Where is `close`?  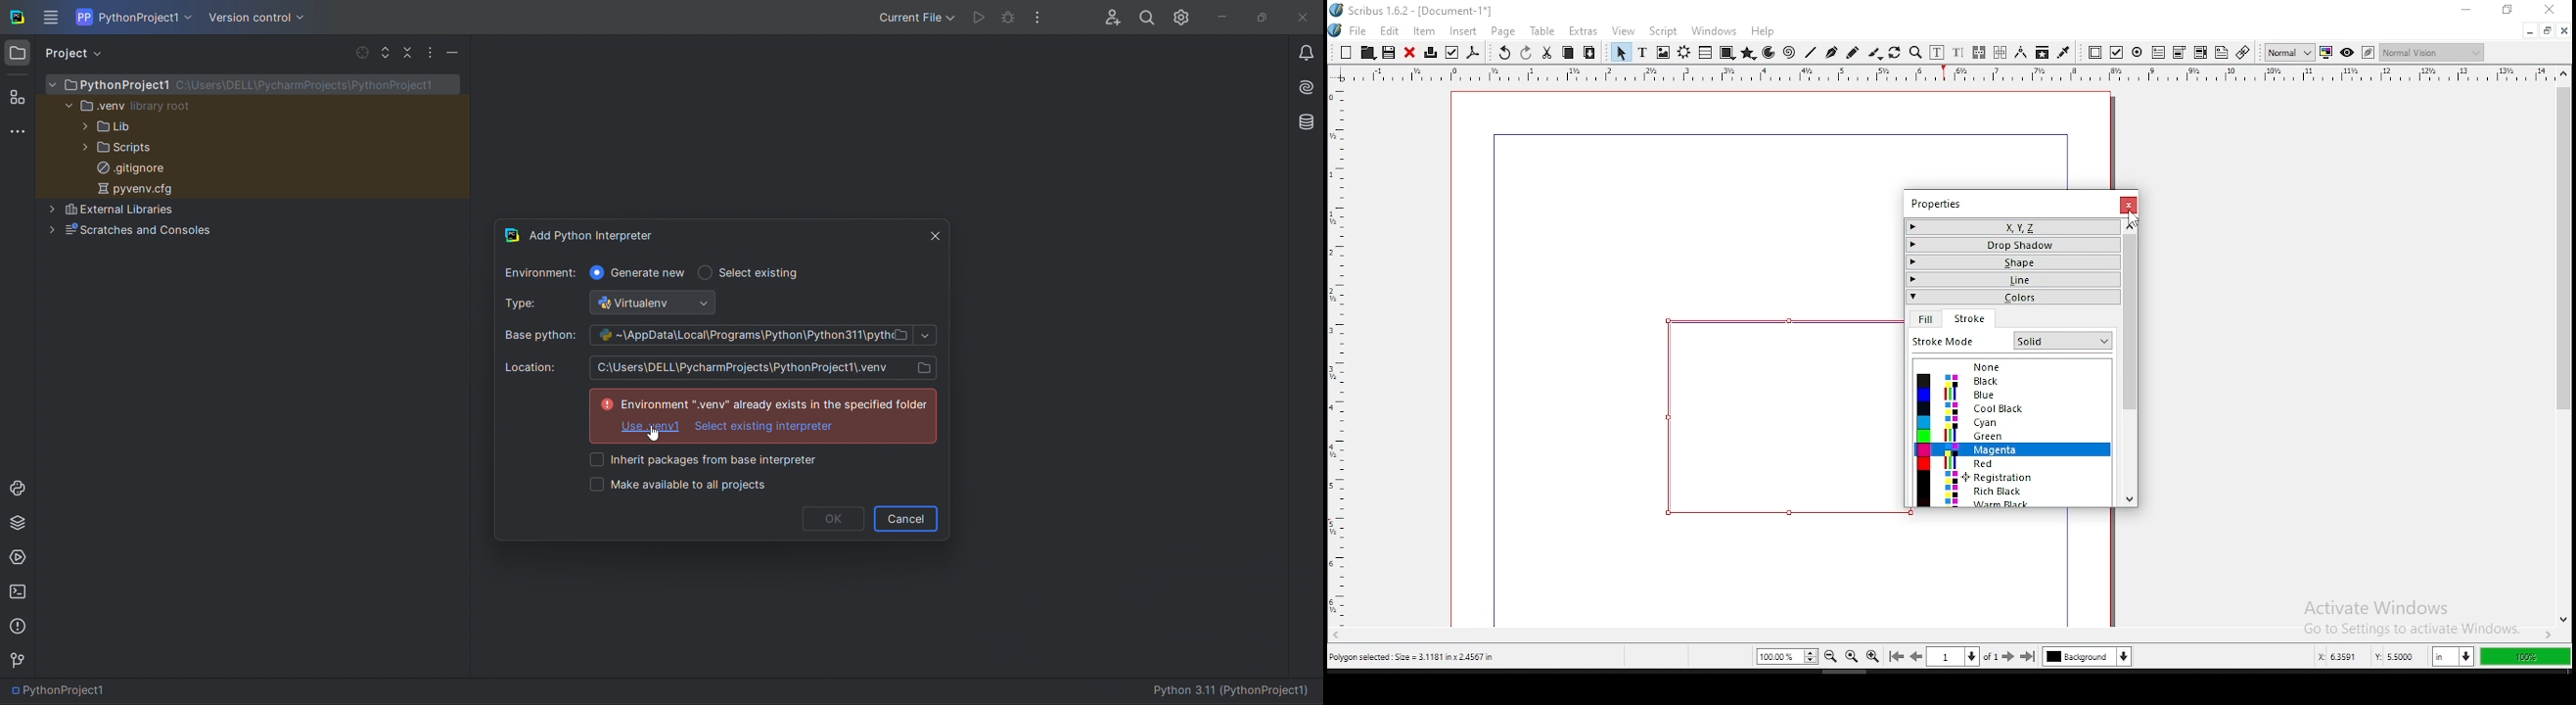 close is located at coordinates (1409, 53).